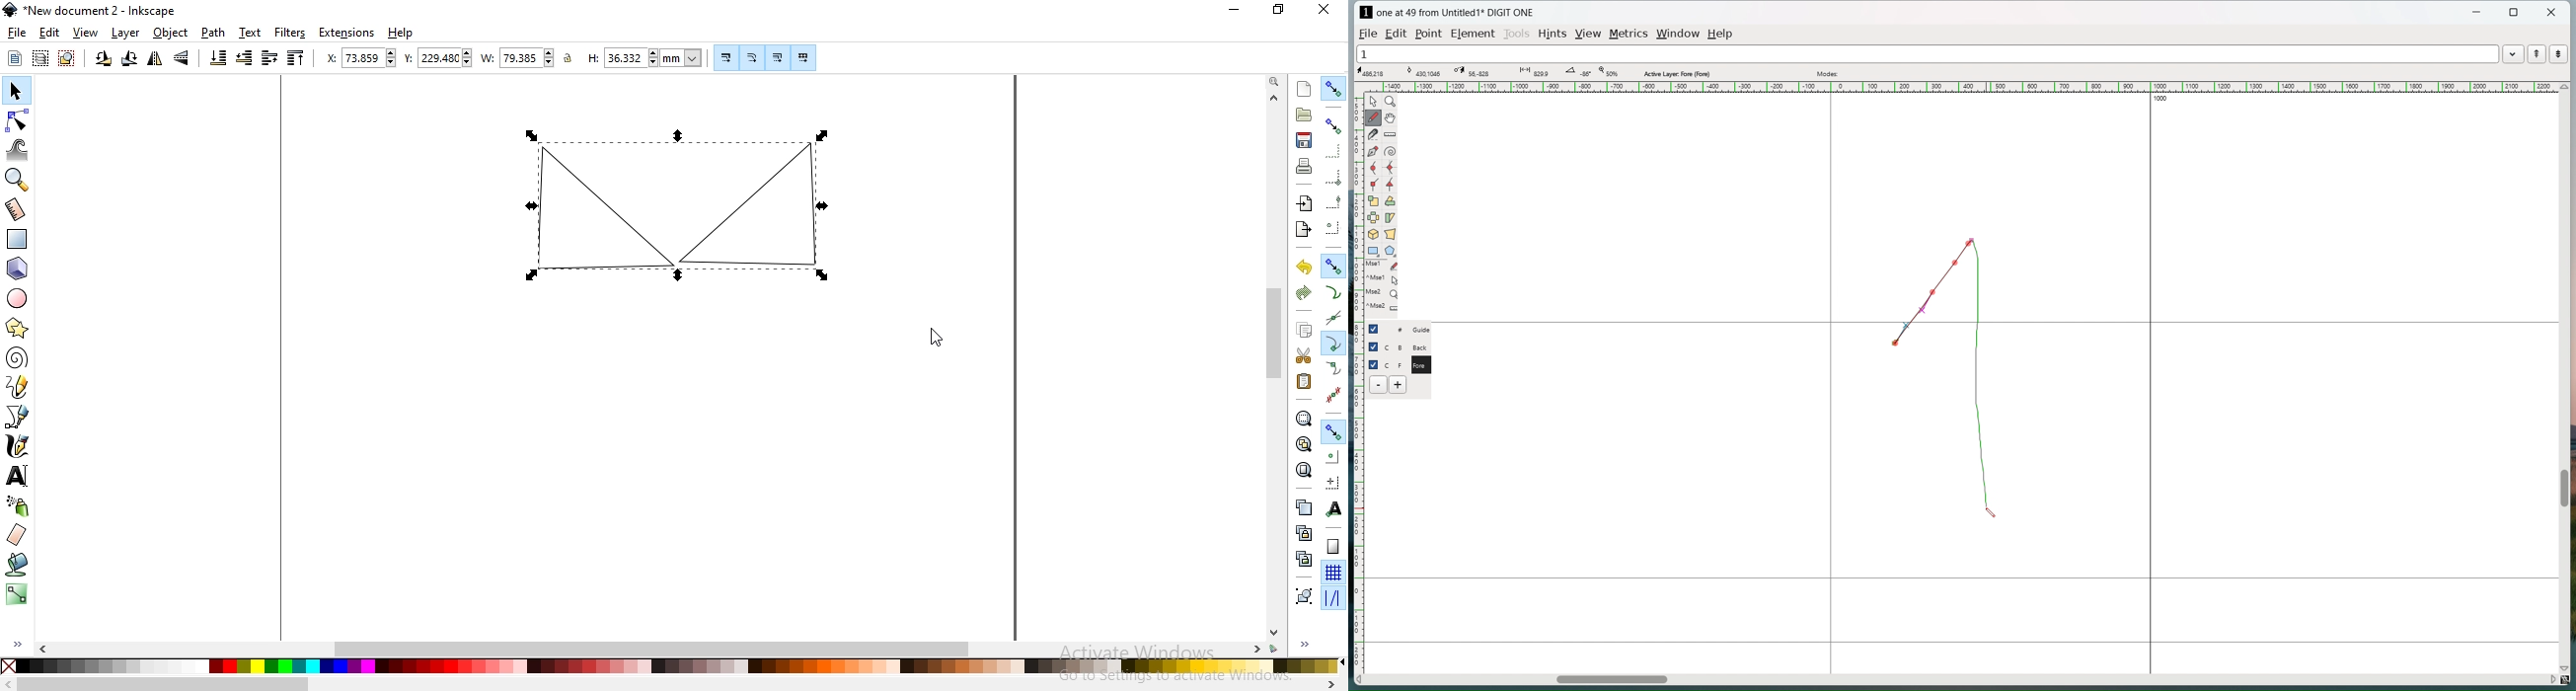 Image resolution: width=2576 pixels, height=700 pixels. Describe the element at coordinates (1409, 364) in the screenshot. I see `C F Fore` at that location.